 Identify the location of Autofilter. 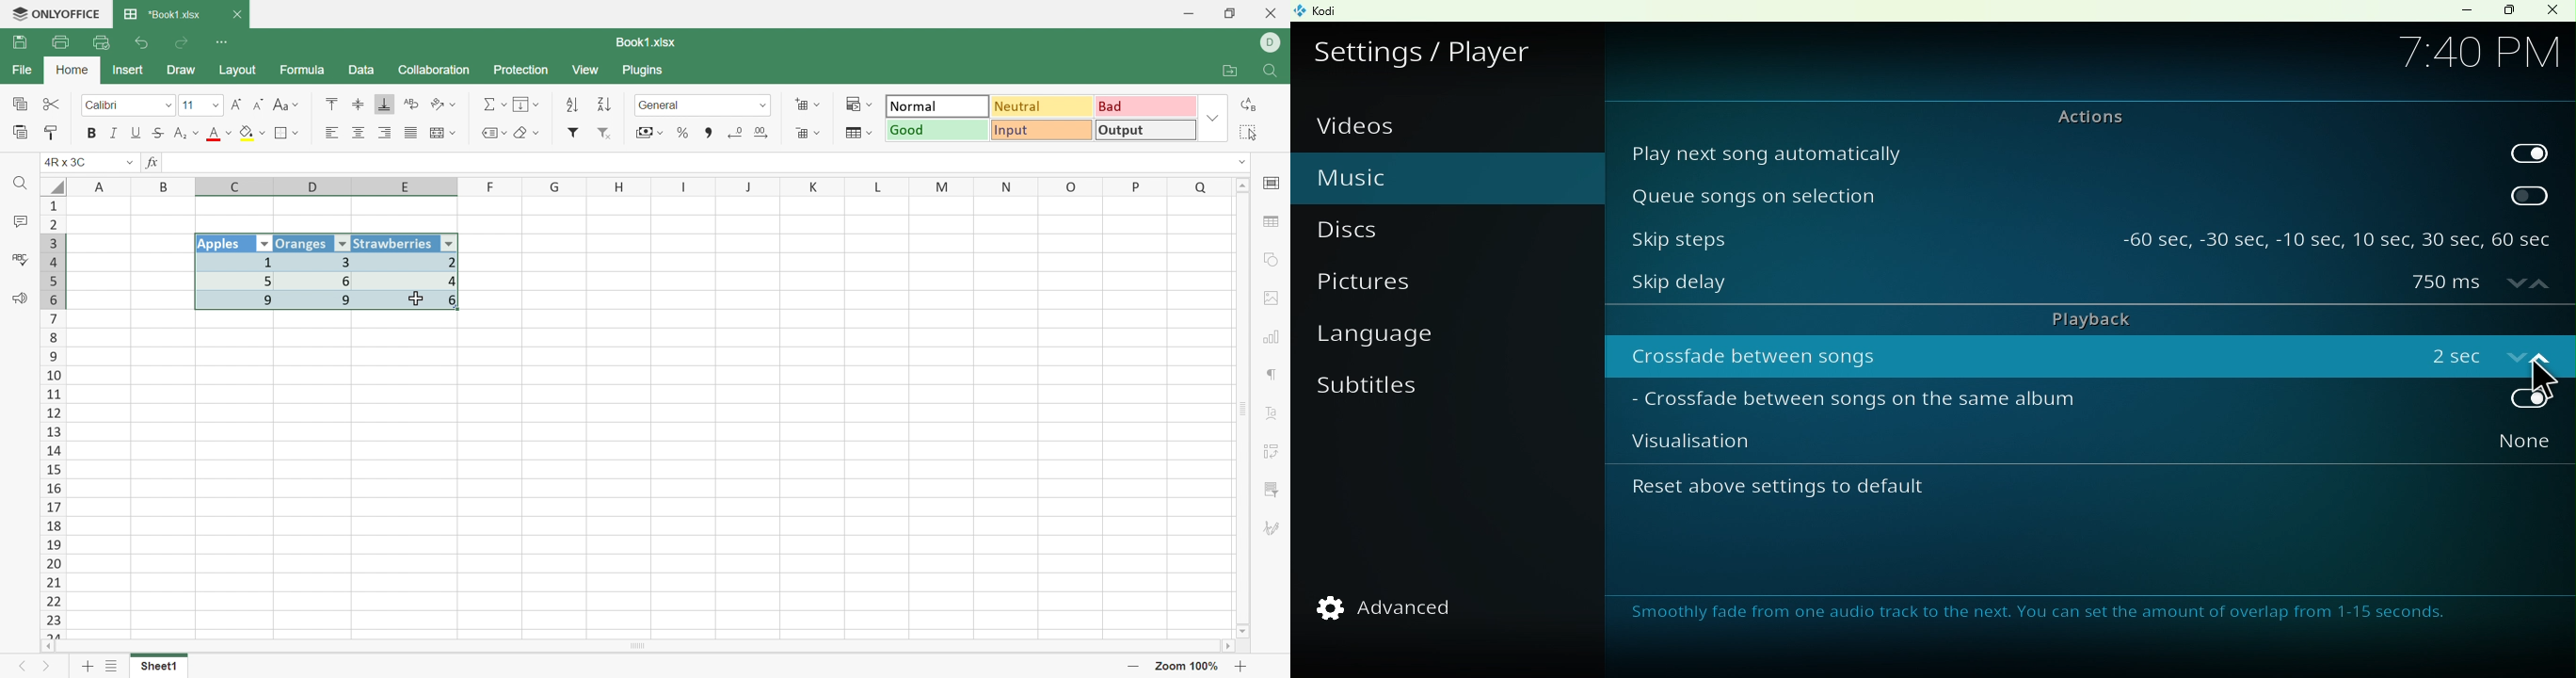
(450, 243).